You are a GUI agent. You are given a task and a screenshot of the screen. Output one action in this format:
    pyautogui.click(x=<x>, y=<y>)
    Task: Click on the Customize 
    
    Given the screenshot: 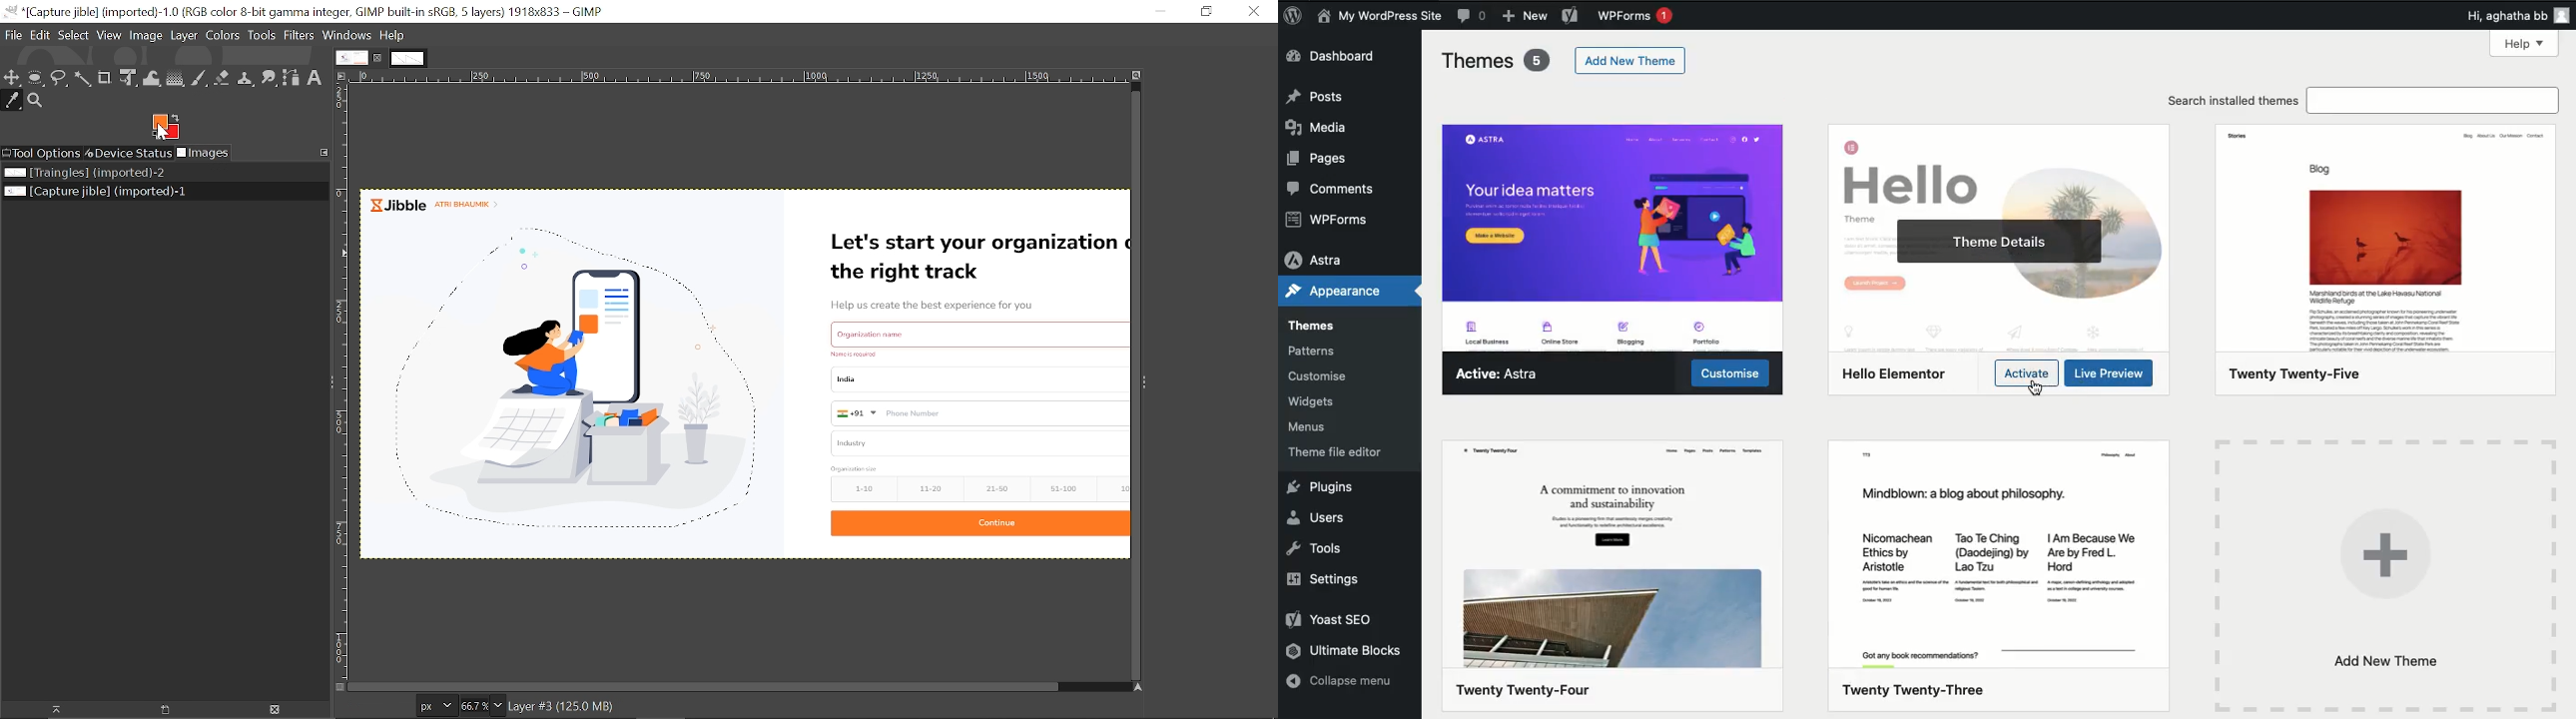 What is the action you would take?
    pyautogui.click(x=1733, y=376)
    